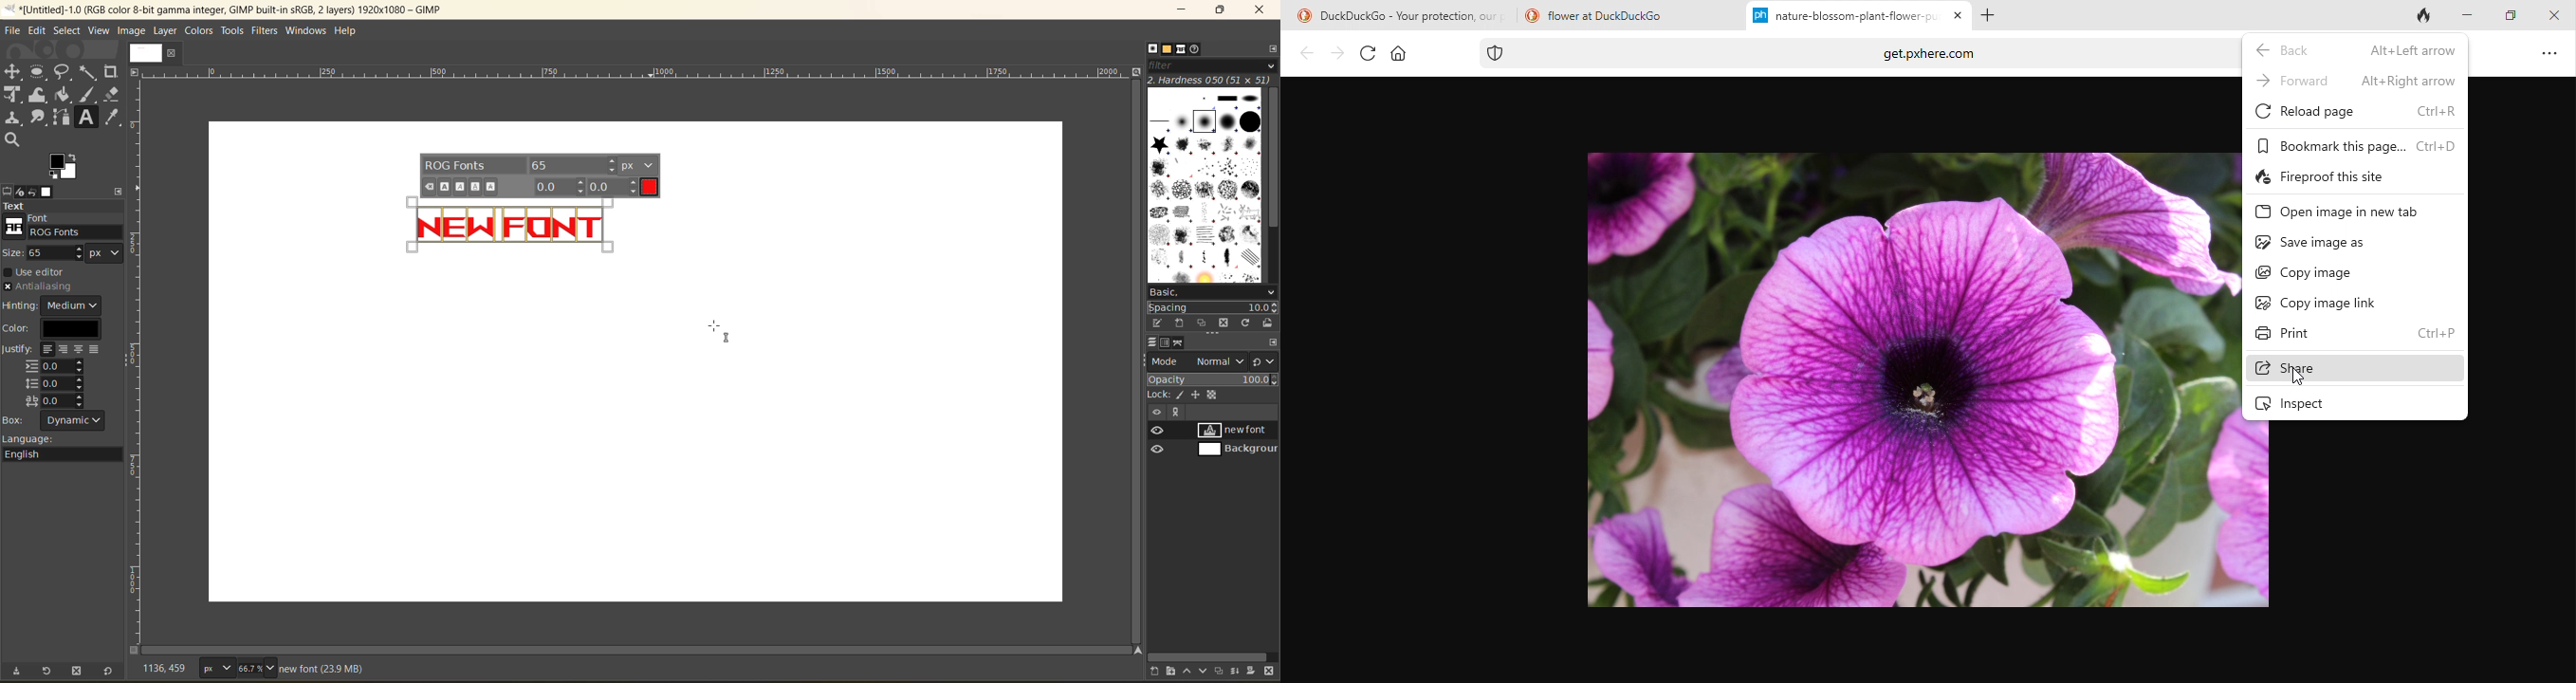  I want to click on back, so click(2355, 49).